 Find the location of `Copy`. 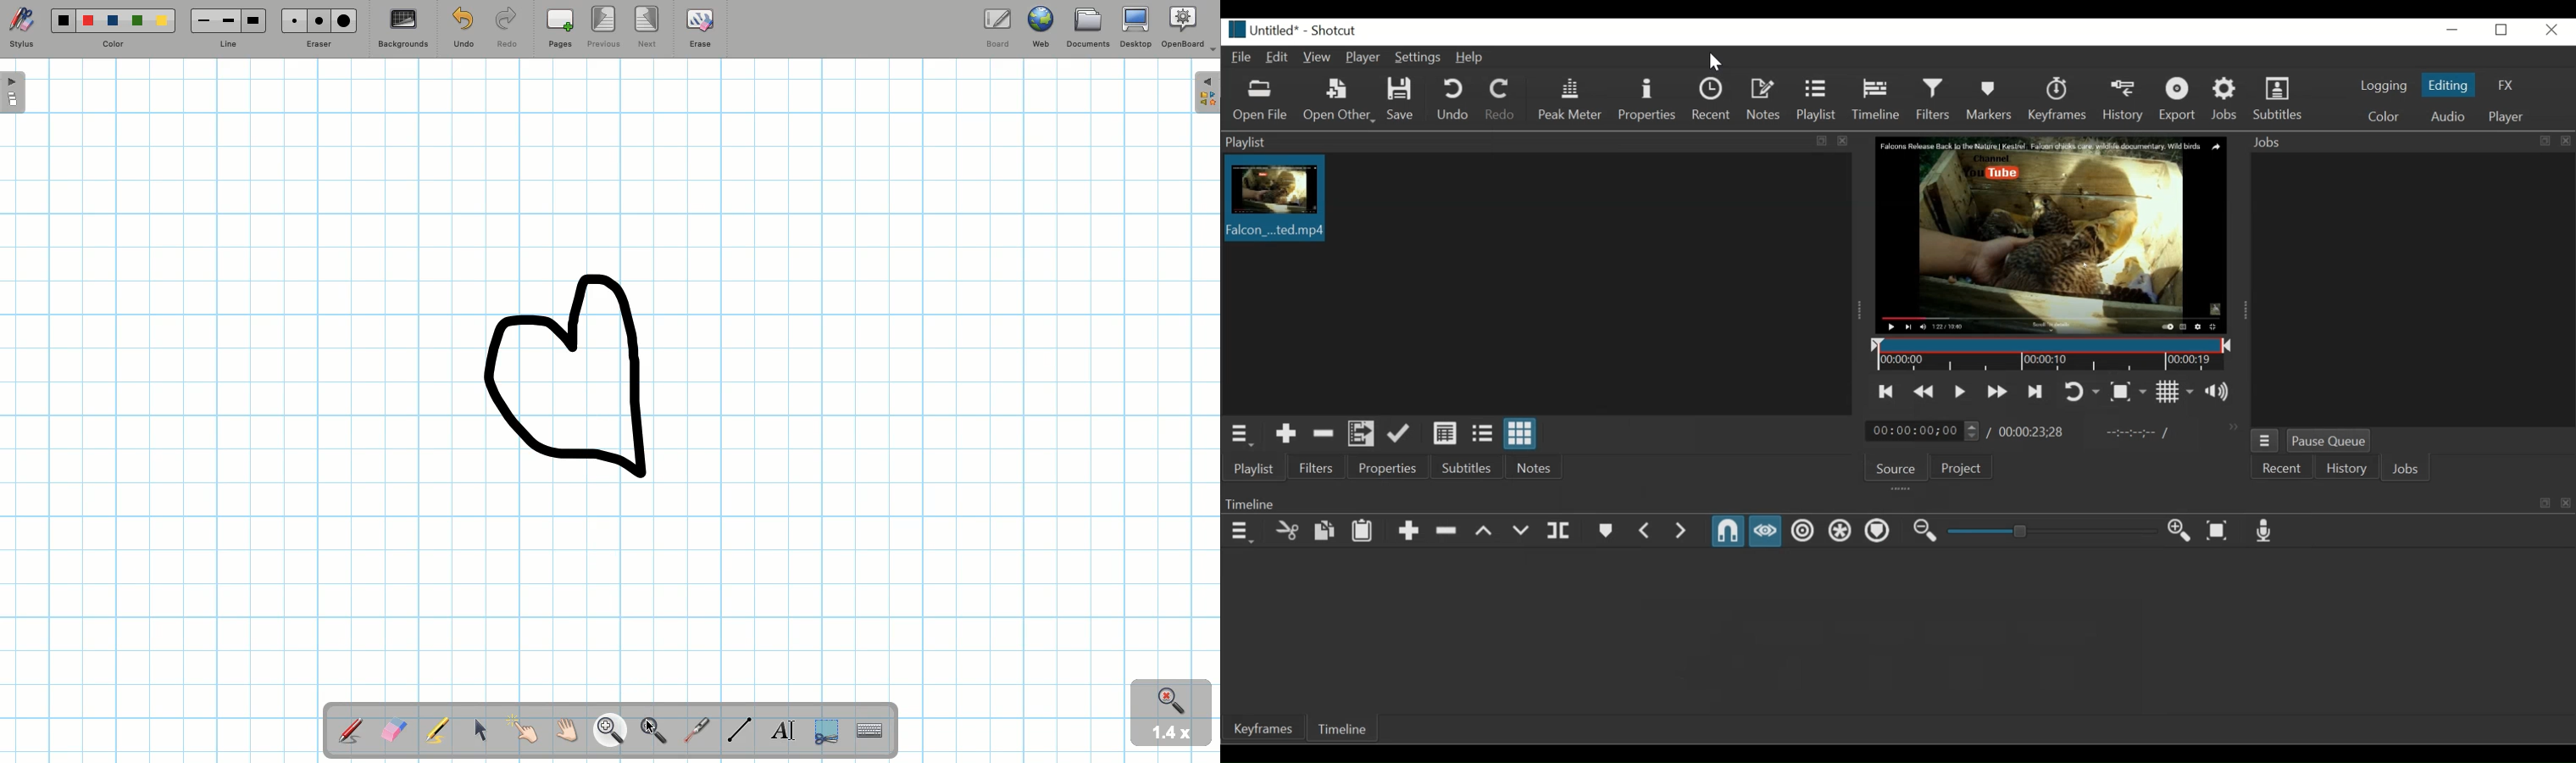

Copy is located at coordinates (1327, 530).